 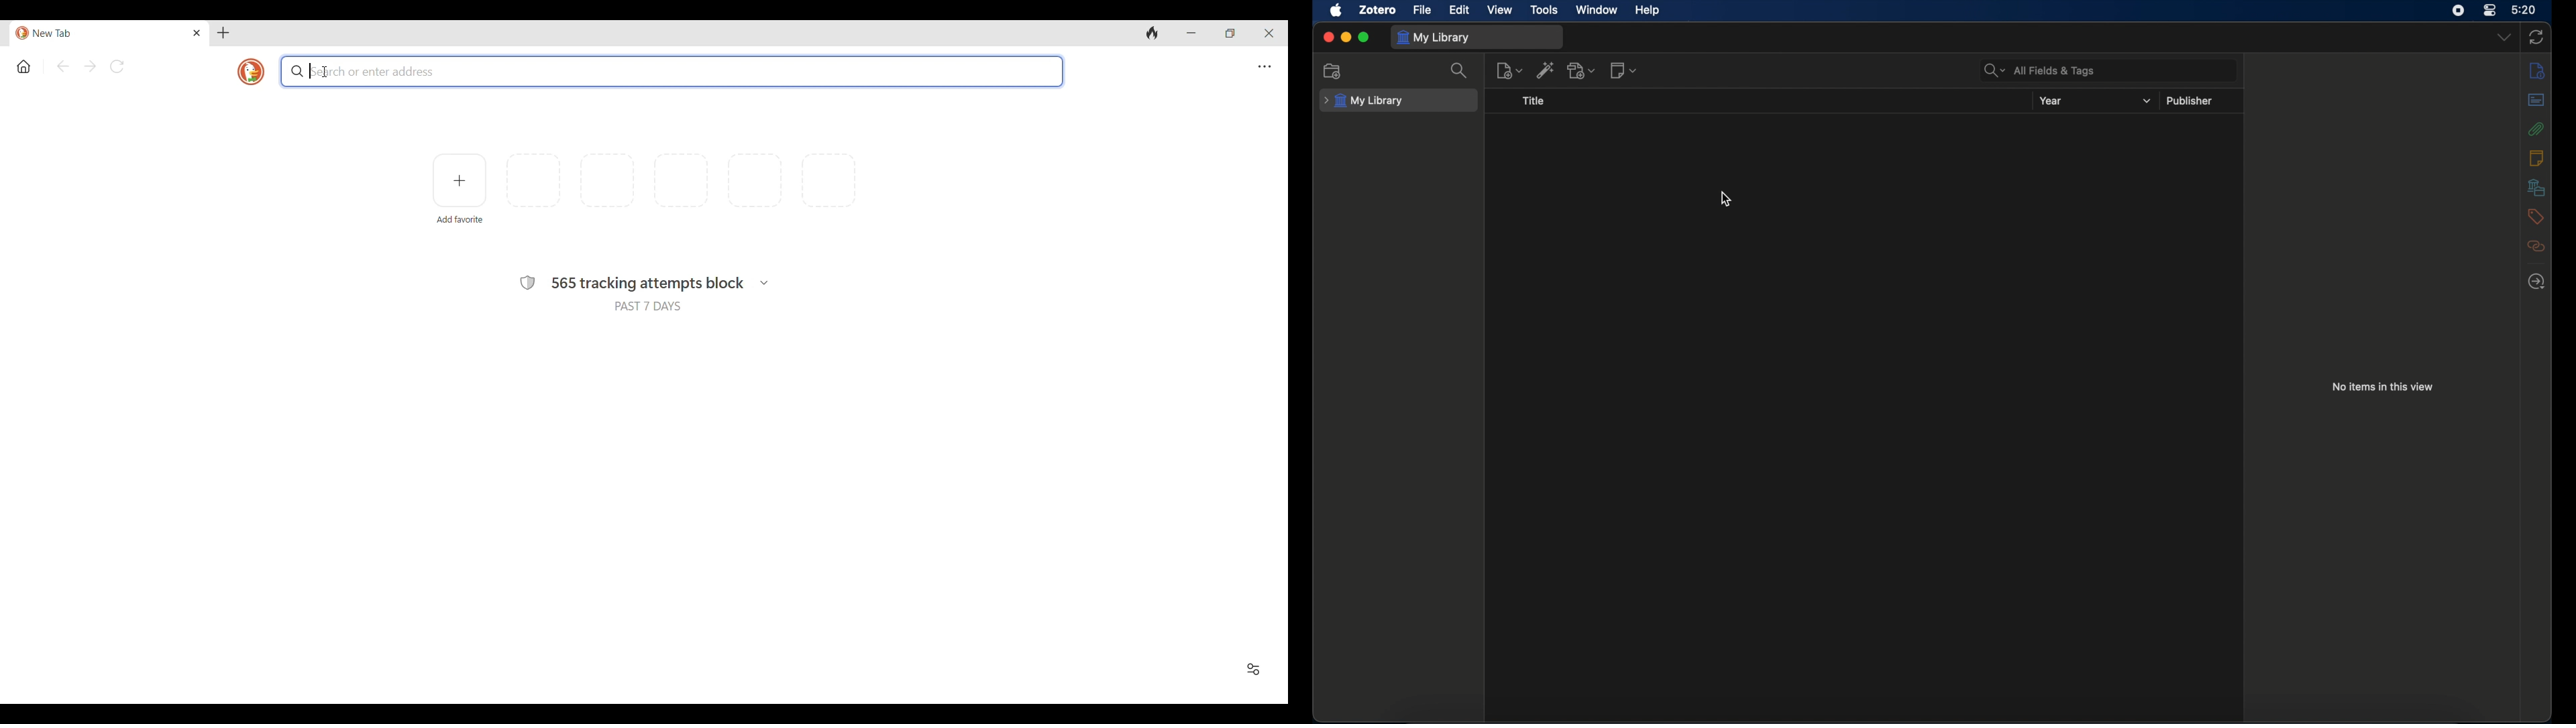 I want to click on Typing cursor, so click(x=307, y=72).